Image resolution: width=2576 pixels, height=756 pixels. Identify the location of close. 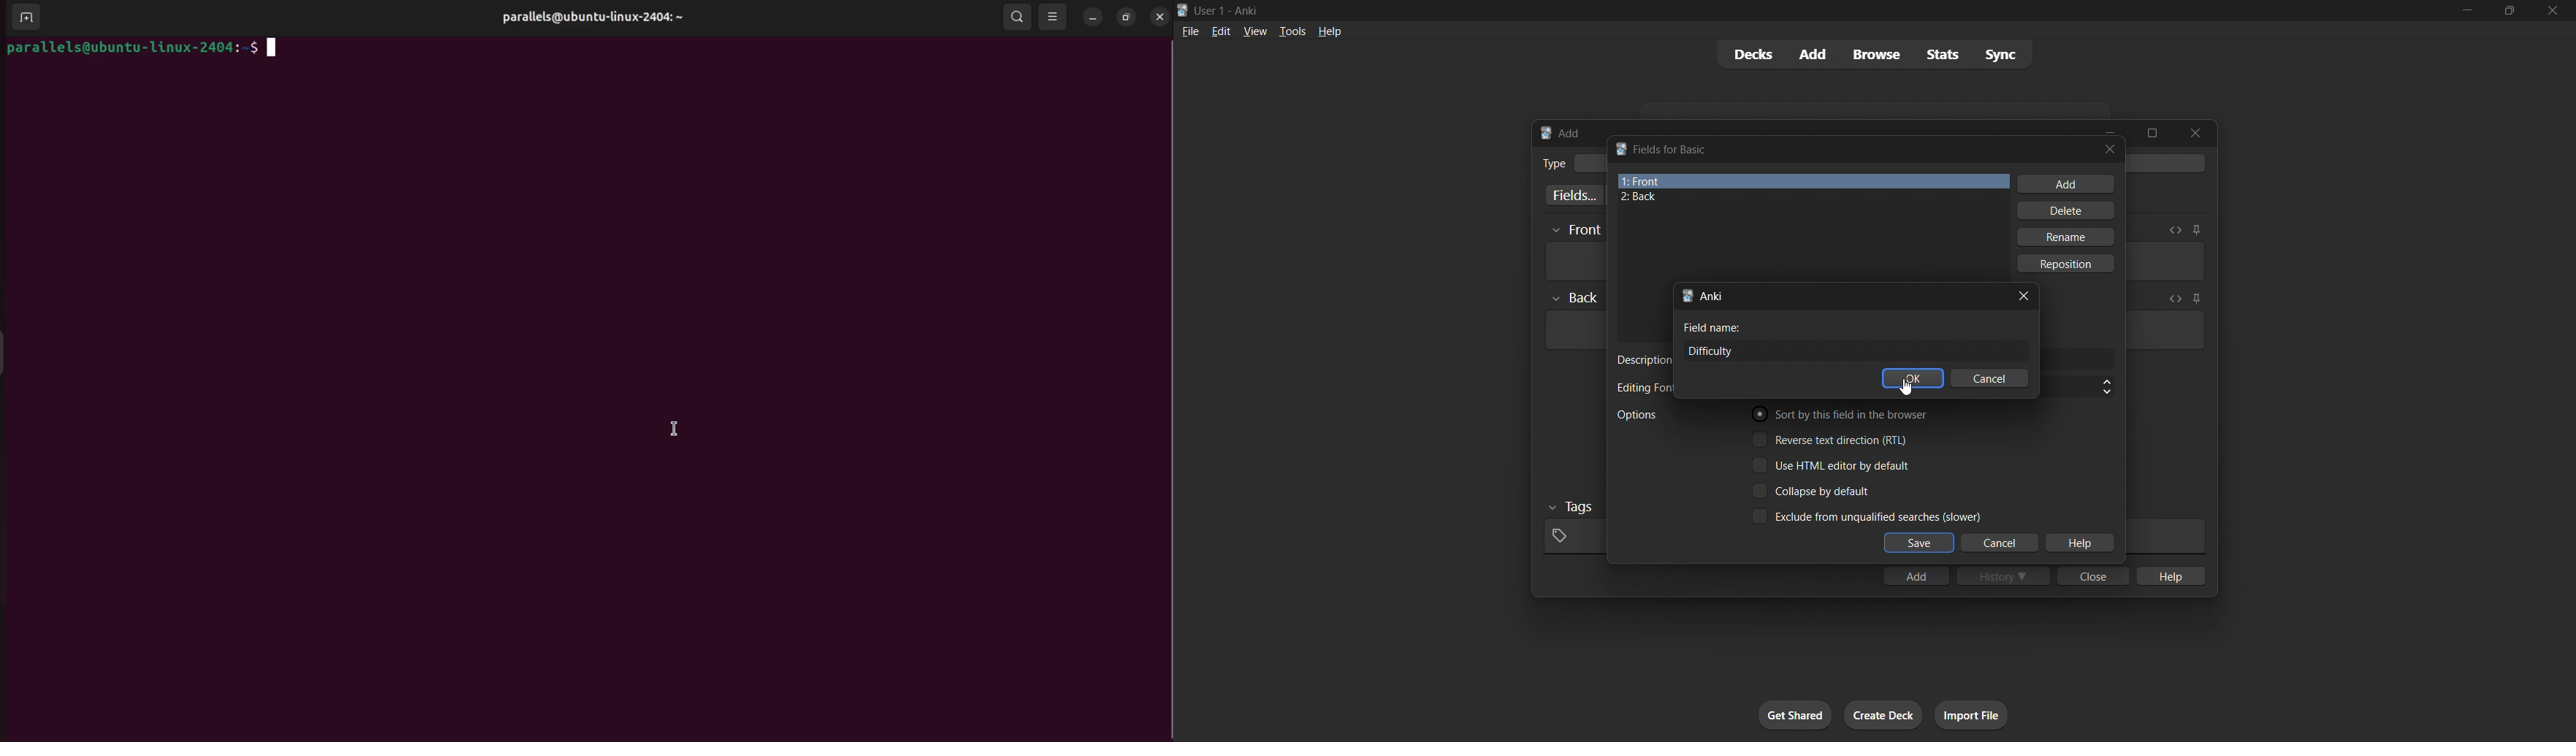
(2110, 149).